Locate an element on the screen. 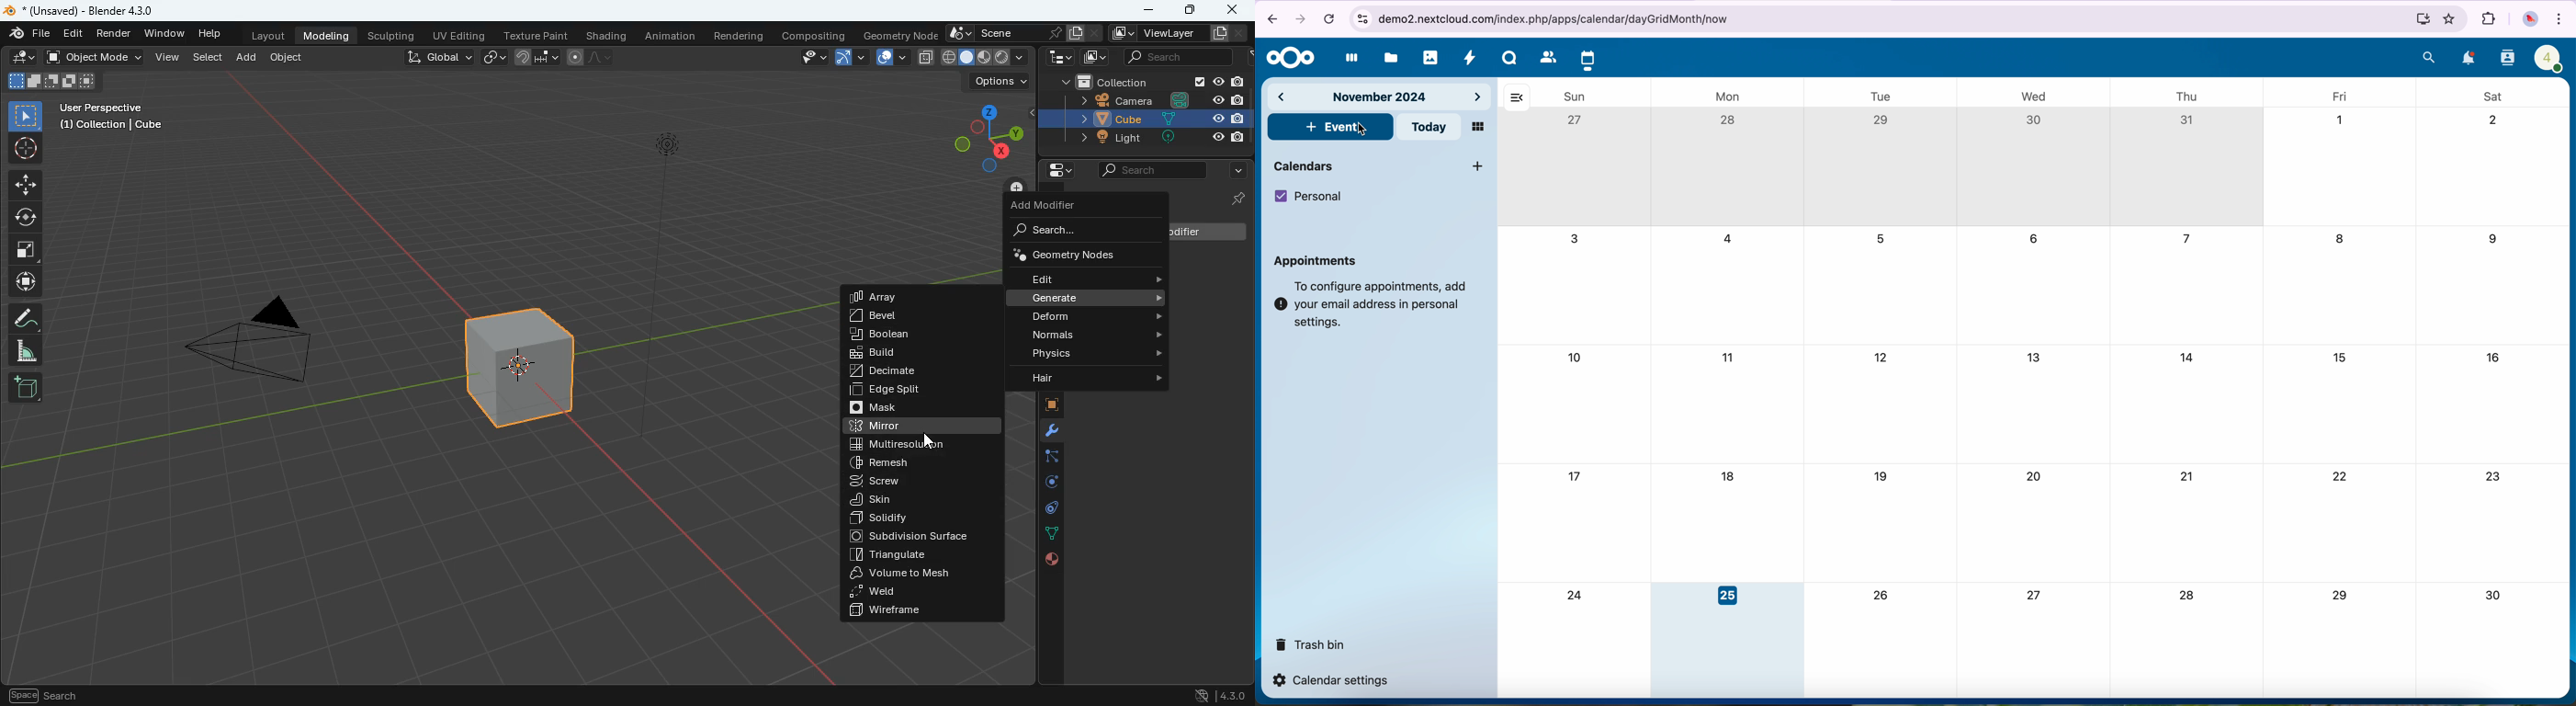 This screenshot has height=728, width=2576. day 25 selected is located at coordinates (1728, 641).